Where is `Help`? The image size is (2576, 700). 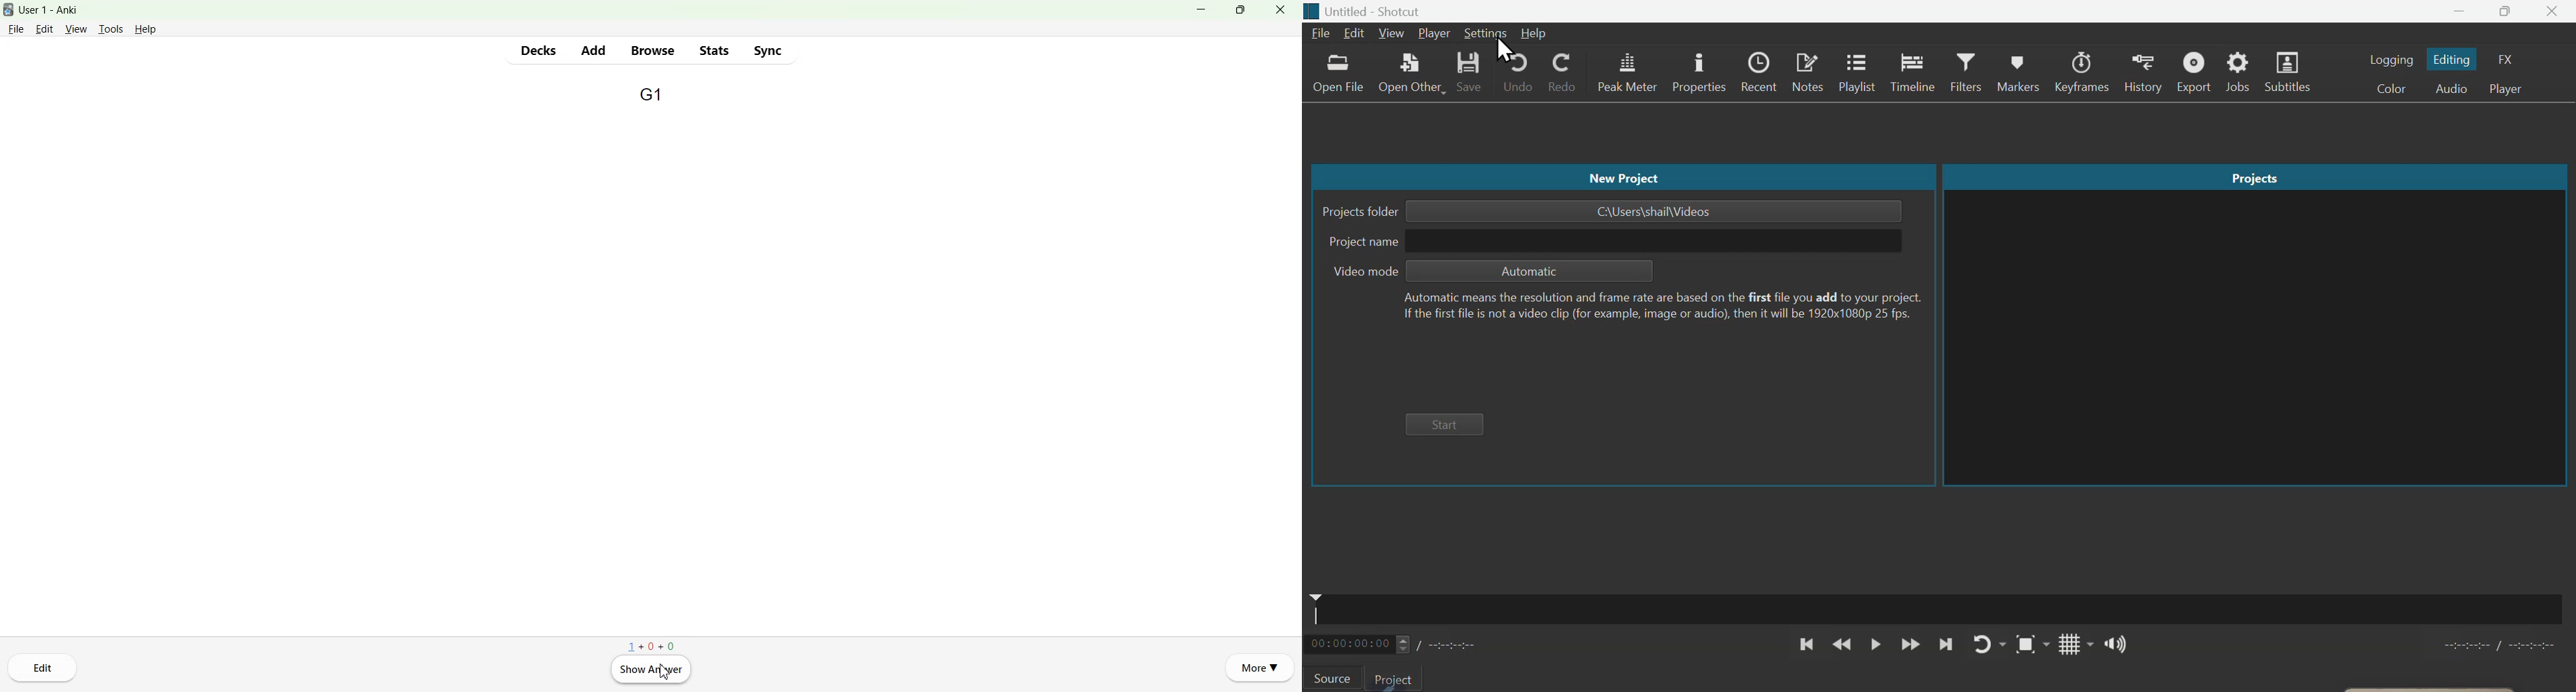 Help is located at coordinates (146, 29).